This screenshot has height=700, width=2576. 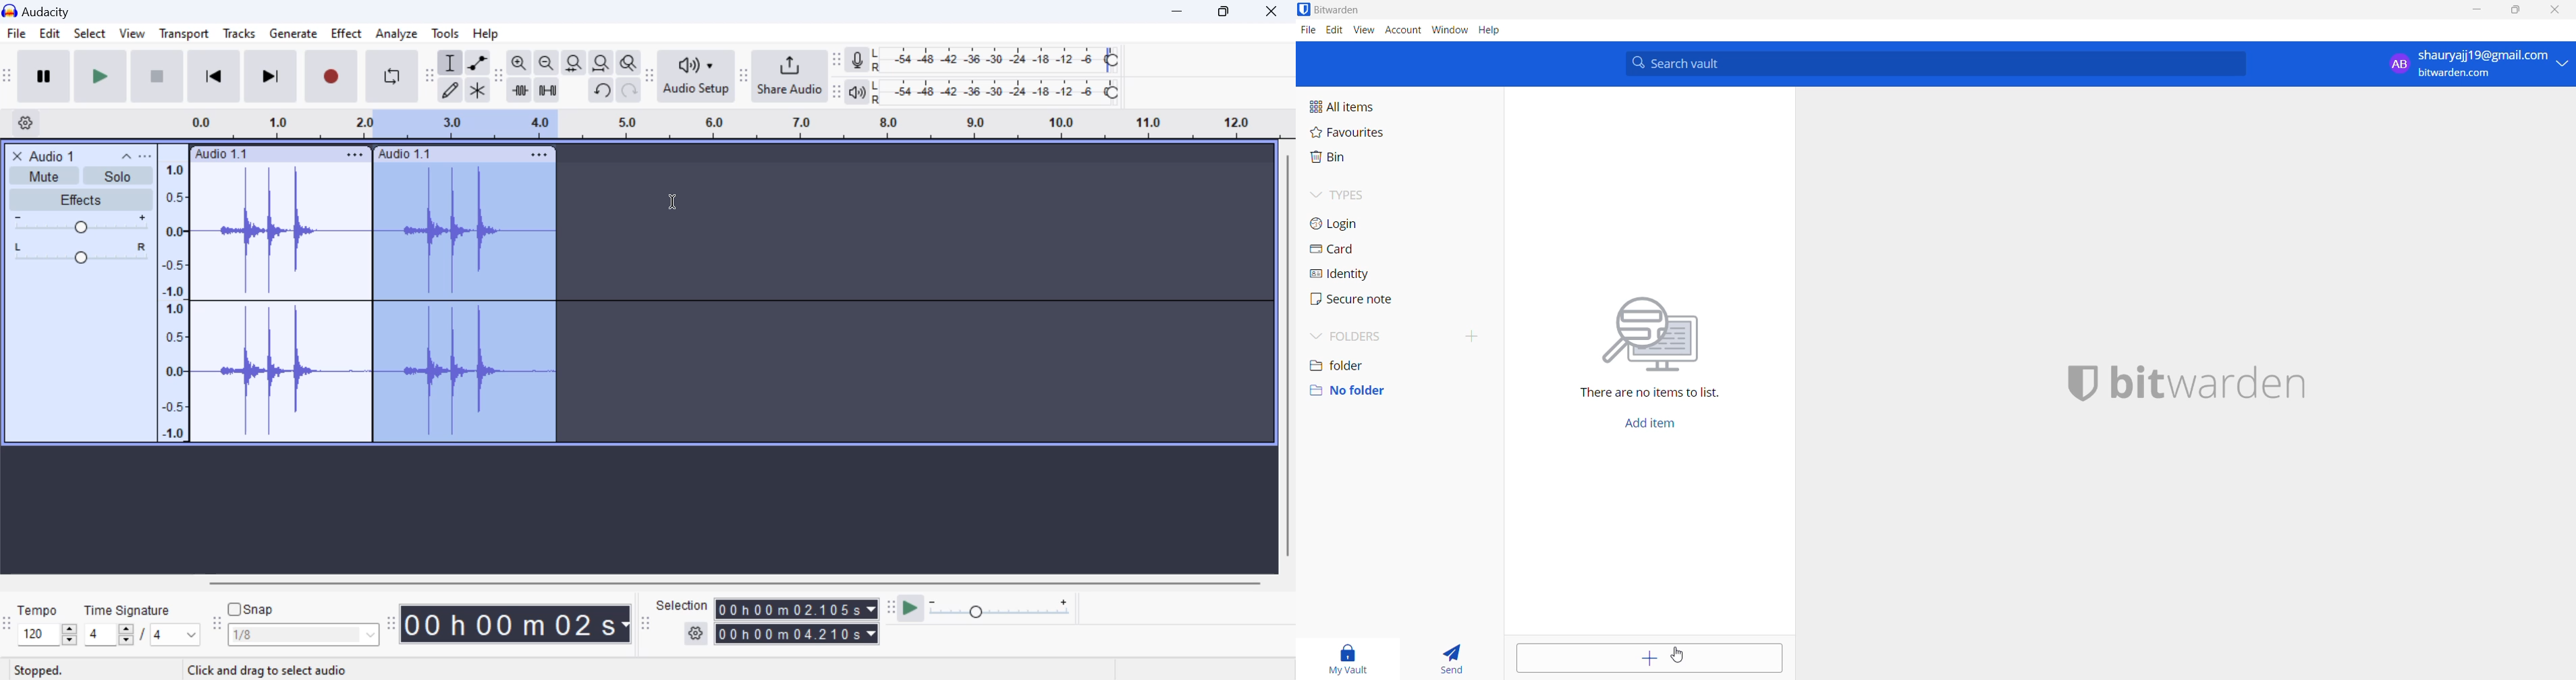 What do you see at coordinates (1396, 362) in the screenshot?
I see `folder` at bounding box center [1396, 362].